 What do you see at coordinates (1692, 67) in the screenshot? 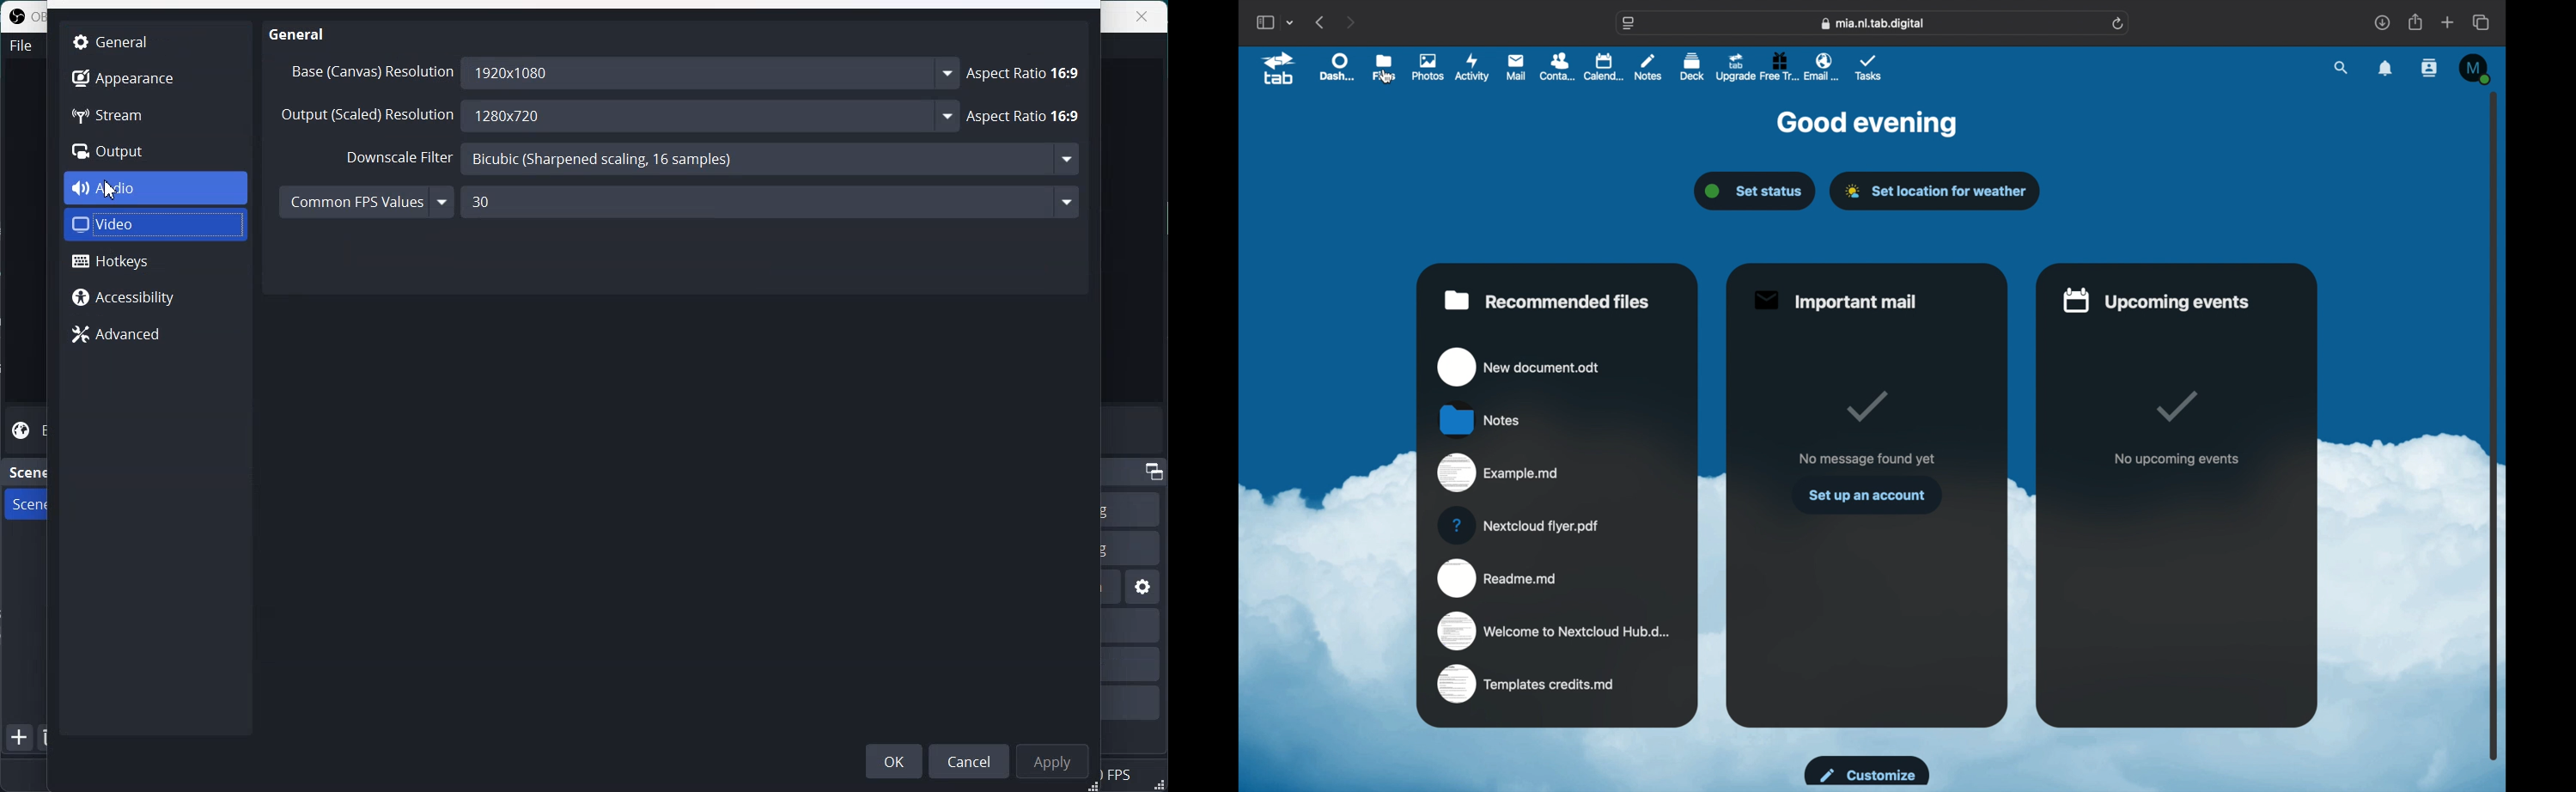
I see `deck` at bounding box center [1692, 67].